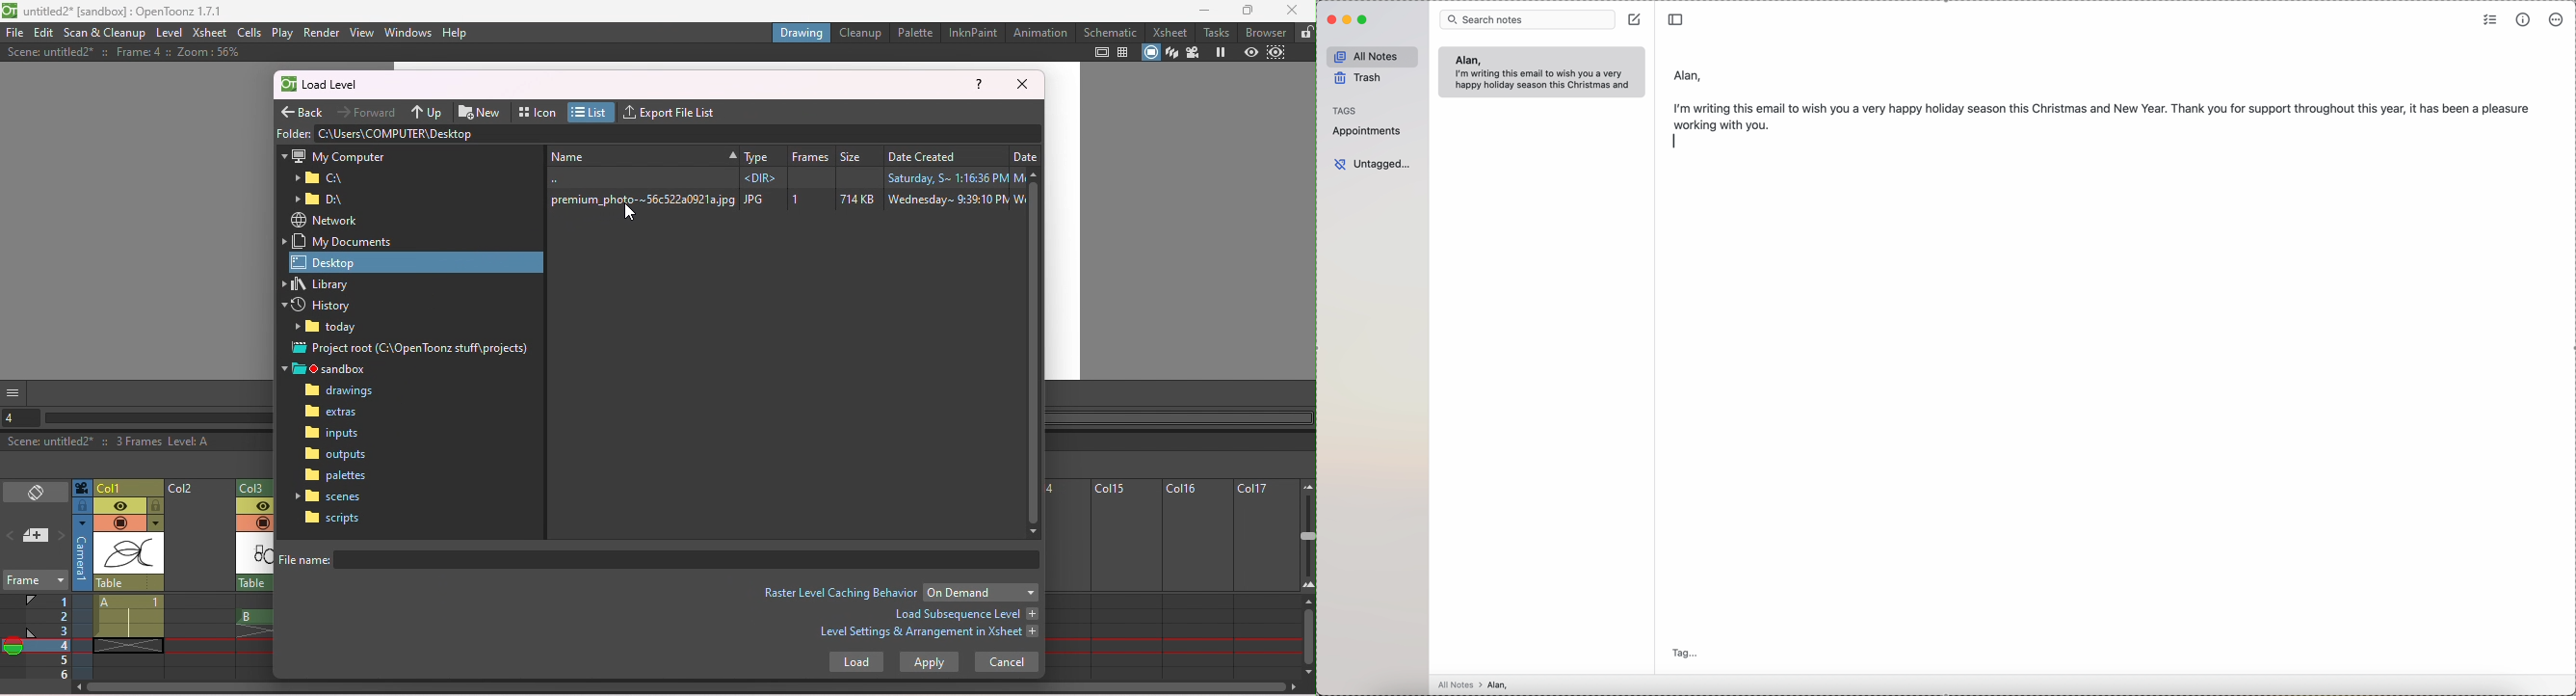 This screenshot has width=2576, height=700. Describe the element at coordinates (331, 329) in the screenshot. I see `Folder` at that location.